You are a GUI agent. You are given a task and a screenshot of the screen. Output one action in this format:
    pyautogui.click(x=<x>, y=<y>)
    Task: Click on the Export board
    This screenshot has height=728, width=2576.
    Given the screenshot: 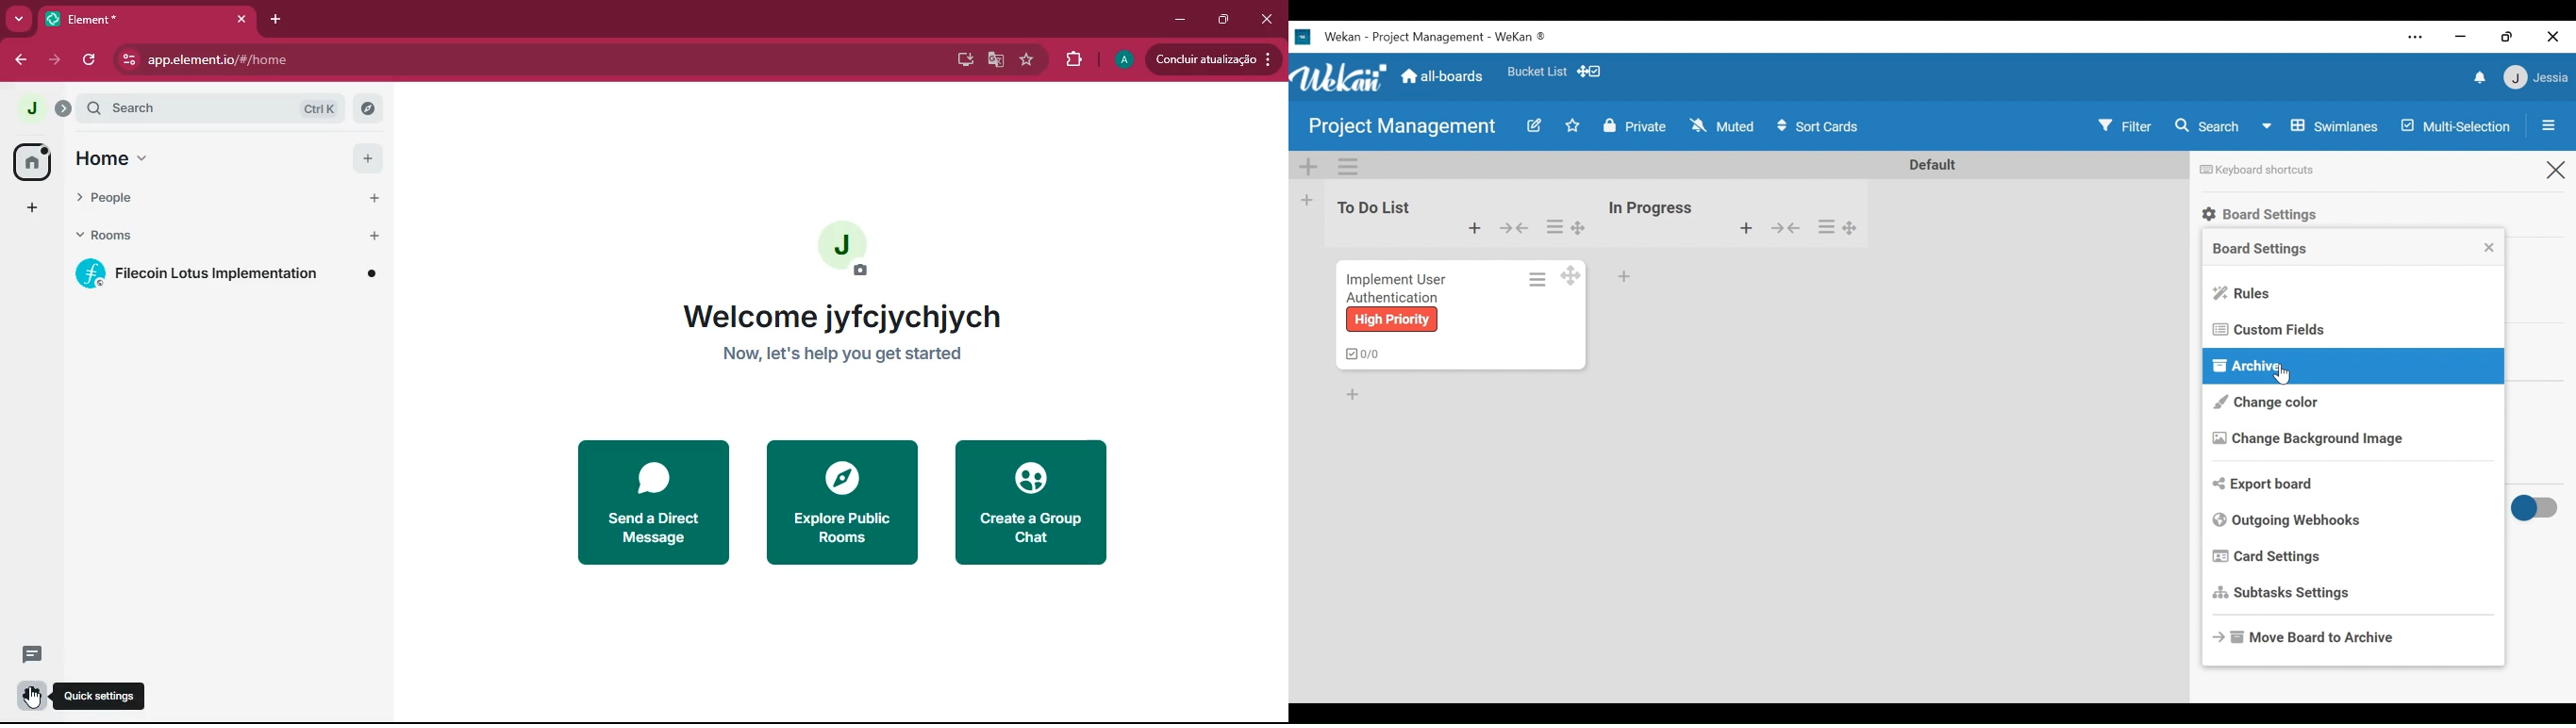 What is the action you would take?
    pyautogui.click(x=2264, y=483)
    